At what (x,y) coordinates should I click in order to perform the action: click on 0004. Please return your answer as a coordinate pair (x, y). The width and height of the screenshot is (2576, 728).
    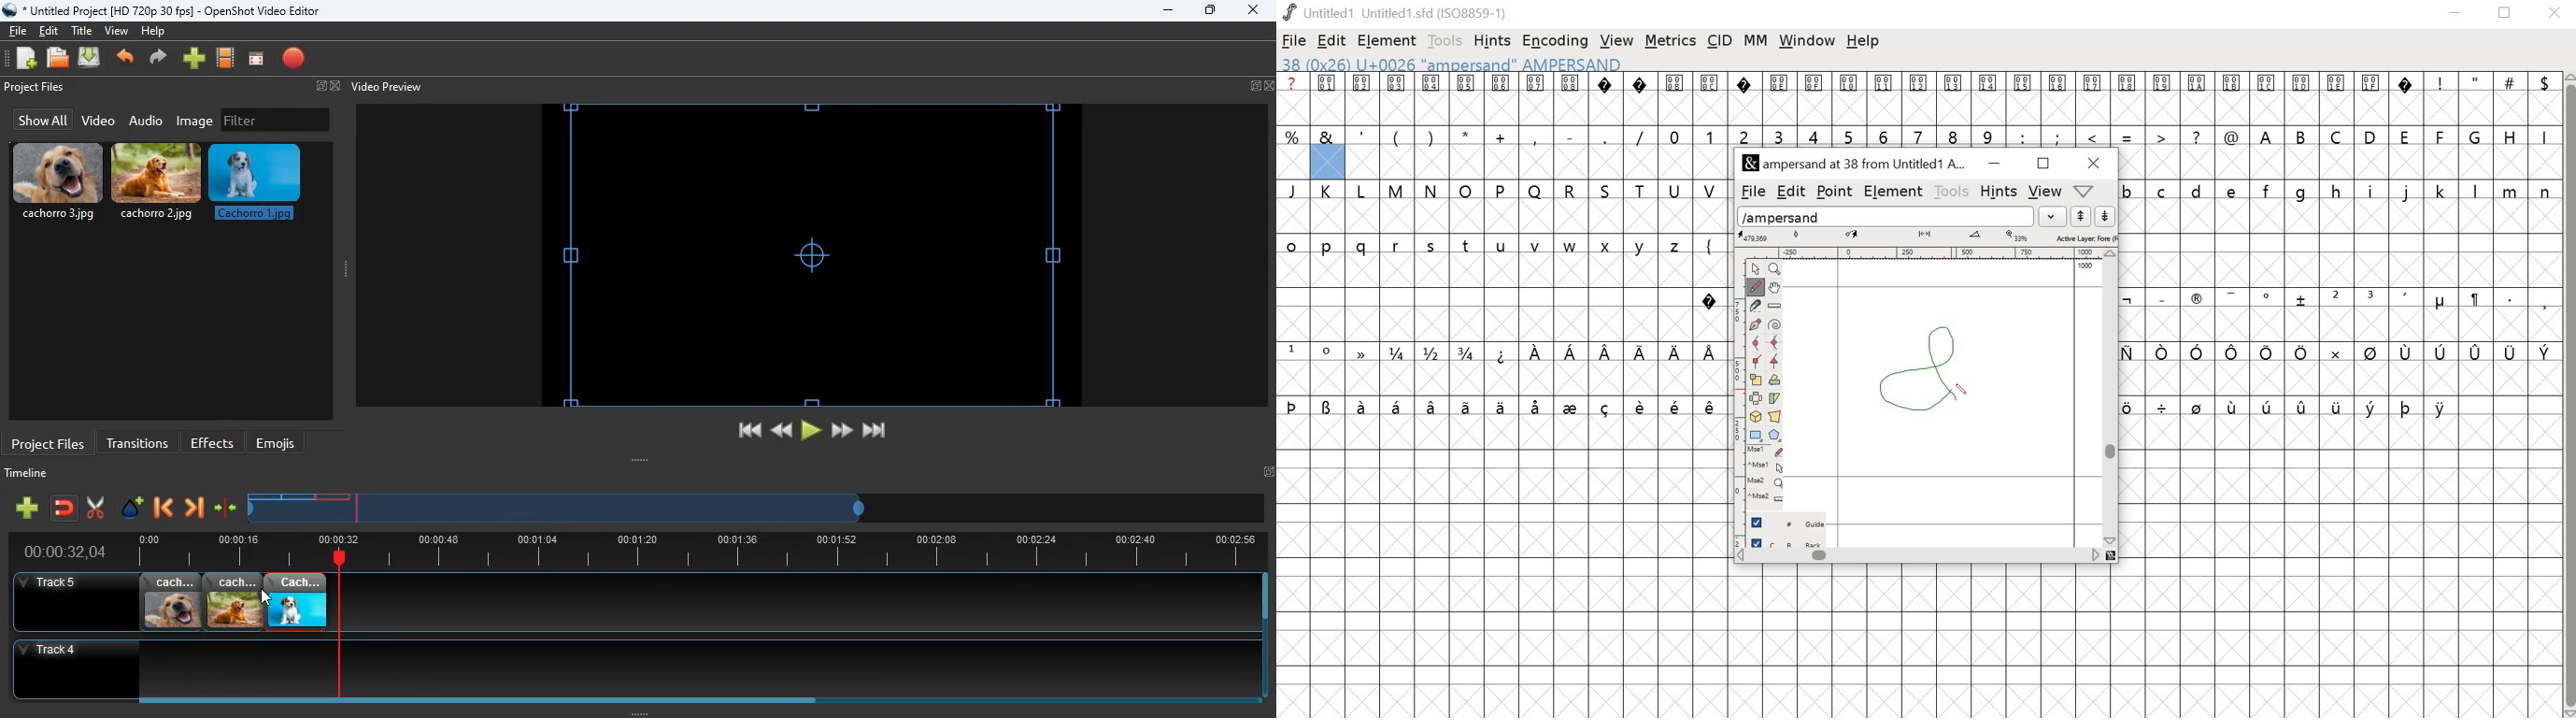
    Looking at the image, I should click on (1431, 99).